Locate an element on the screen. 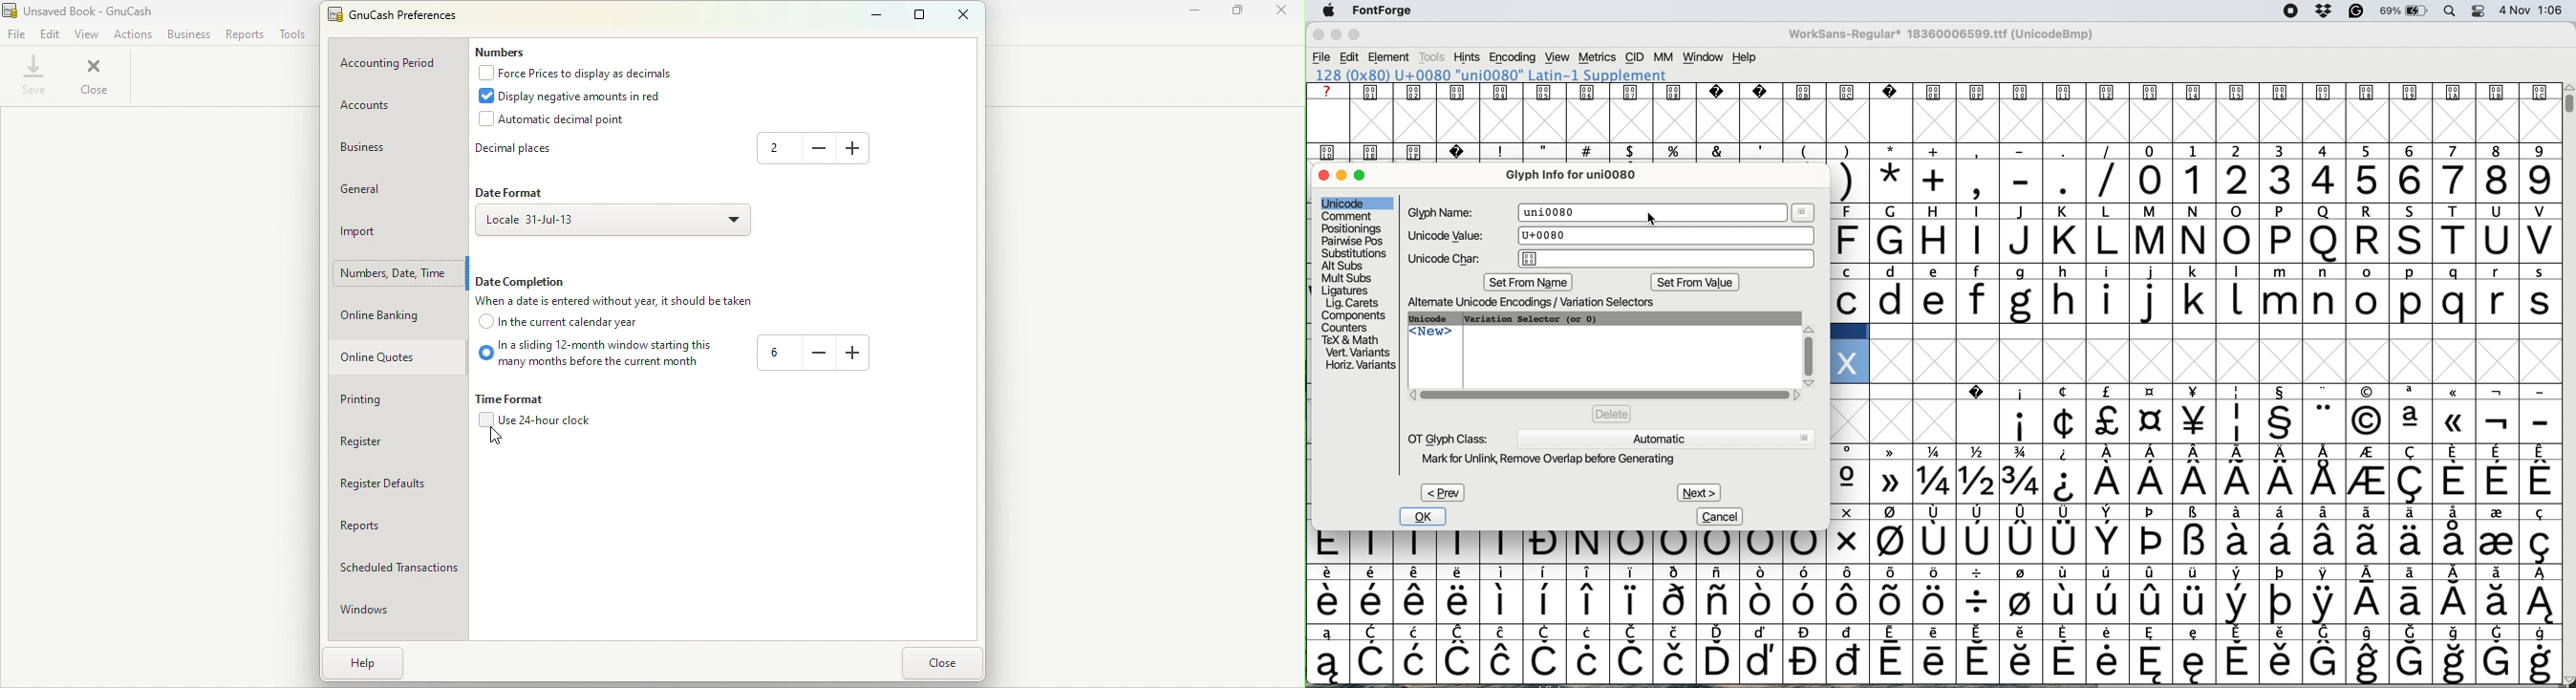 The width and height of the screenshot is (2576, 700). tex and math is located at coordinates (1350, 339).